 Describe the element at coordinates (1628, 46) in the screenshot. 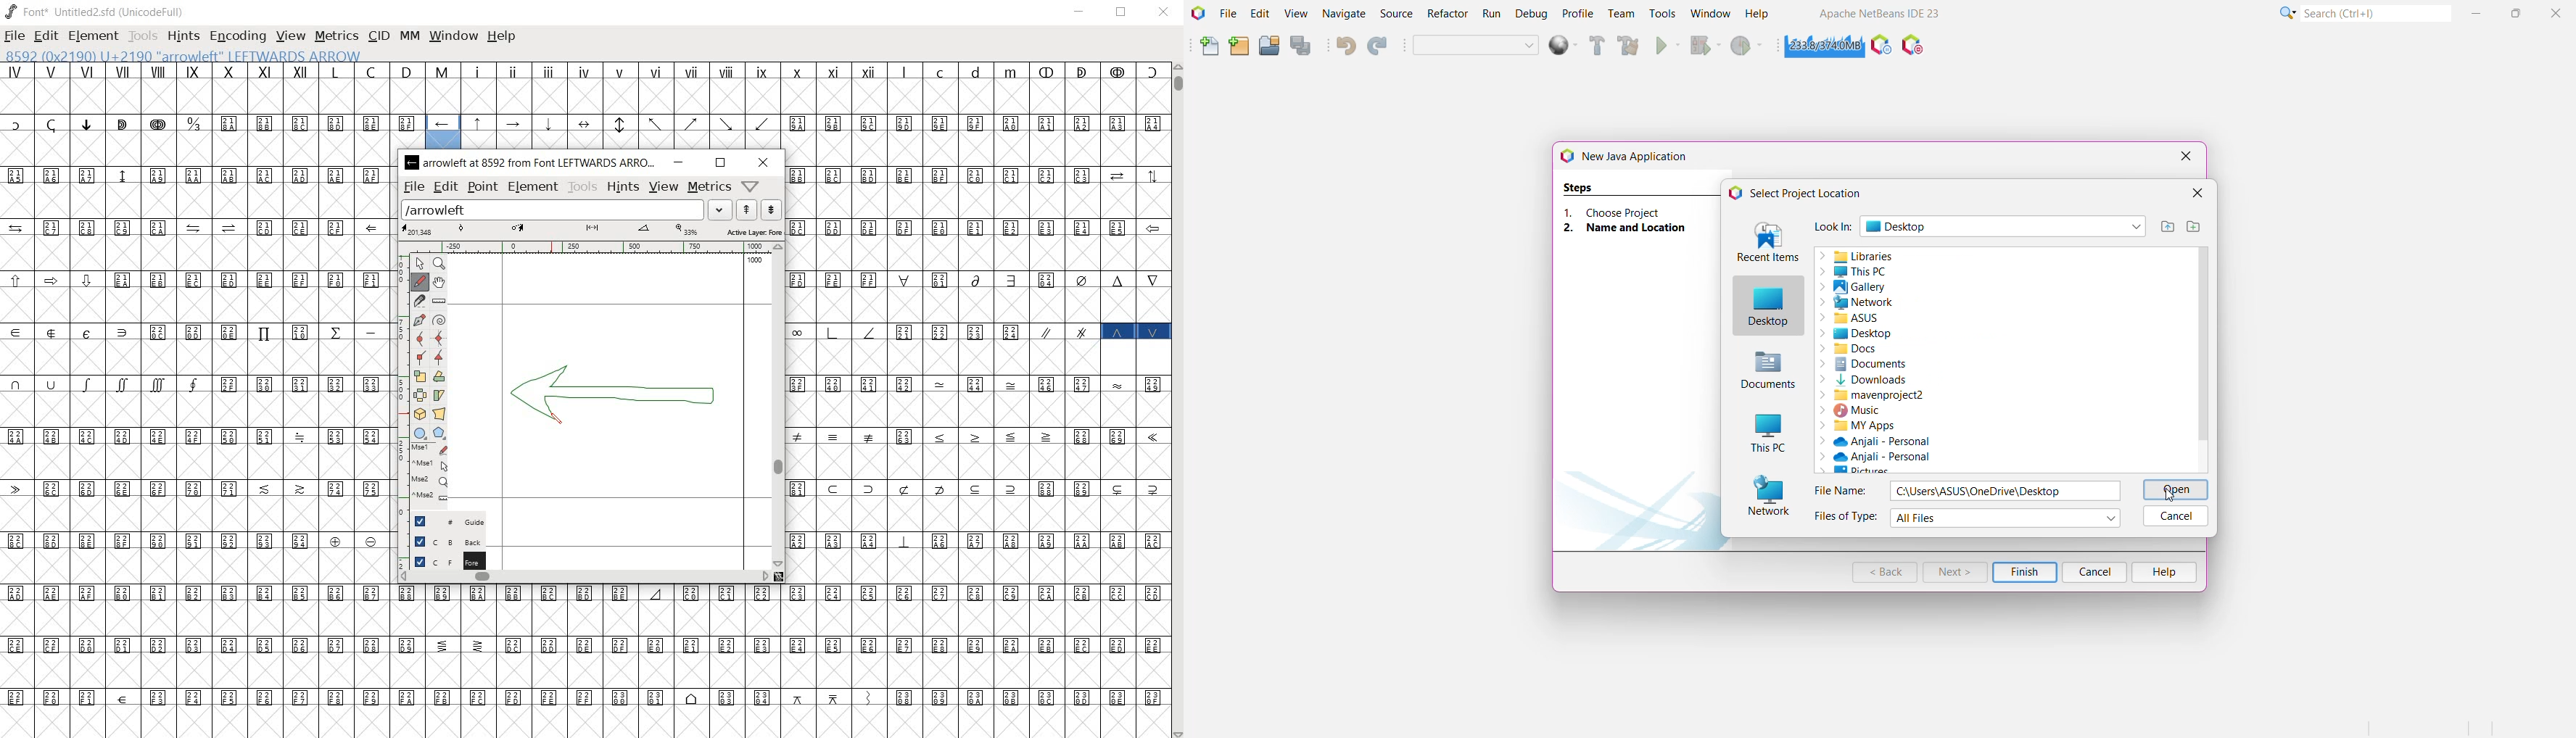

I see `Clean and Build Project` at that location.